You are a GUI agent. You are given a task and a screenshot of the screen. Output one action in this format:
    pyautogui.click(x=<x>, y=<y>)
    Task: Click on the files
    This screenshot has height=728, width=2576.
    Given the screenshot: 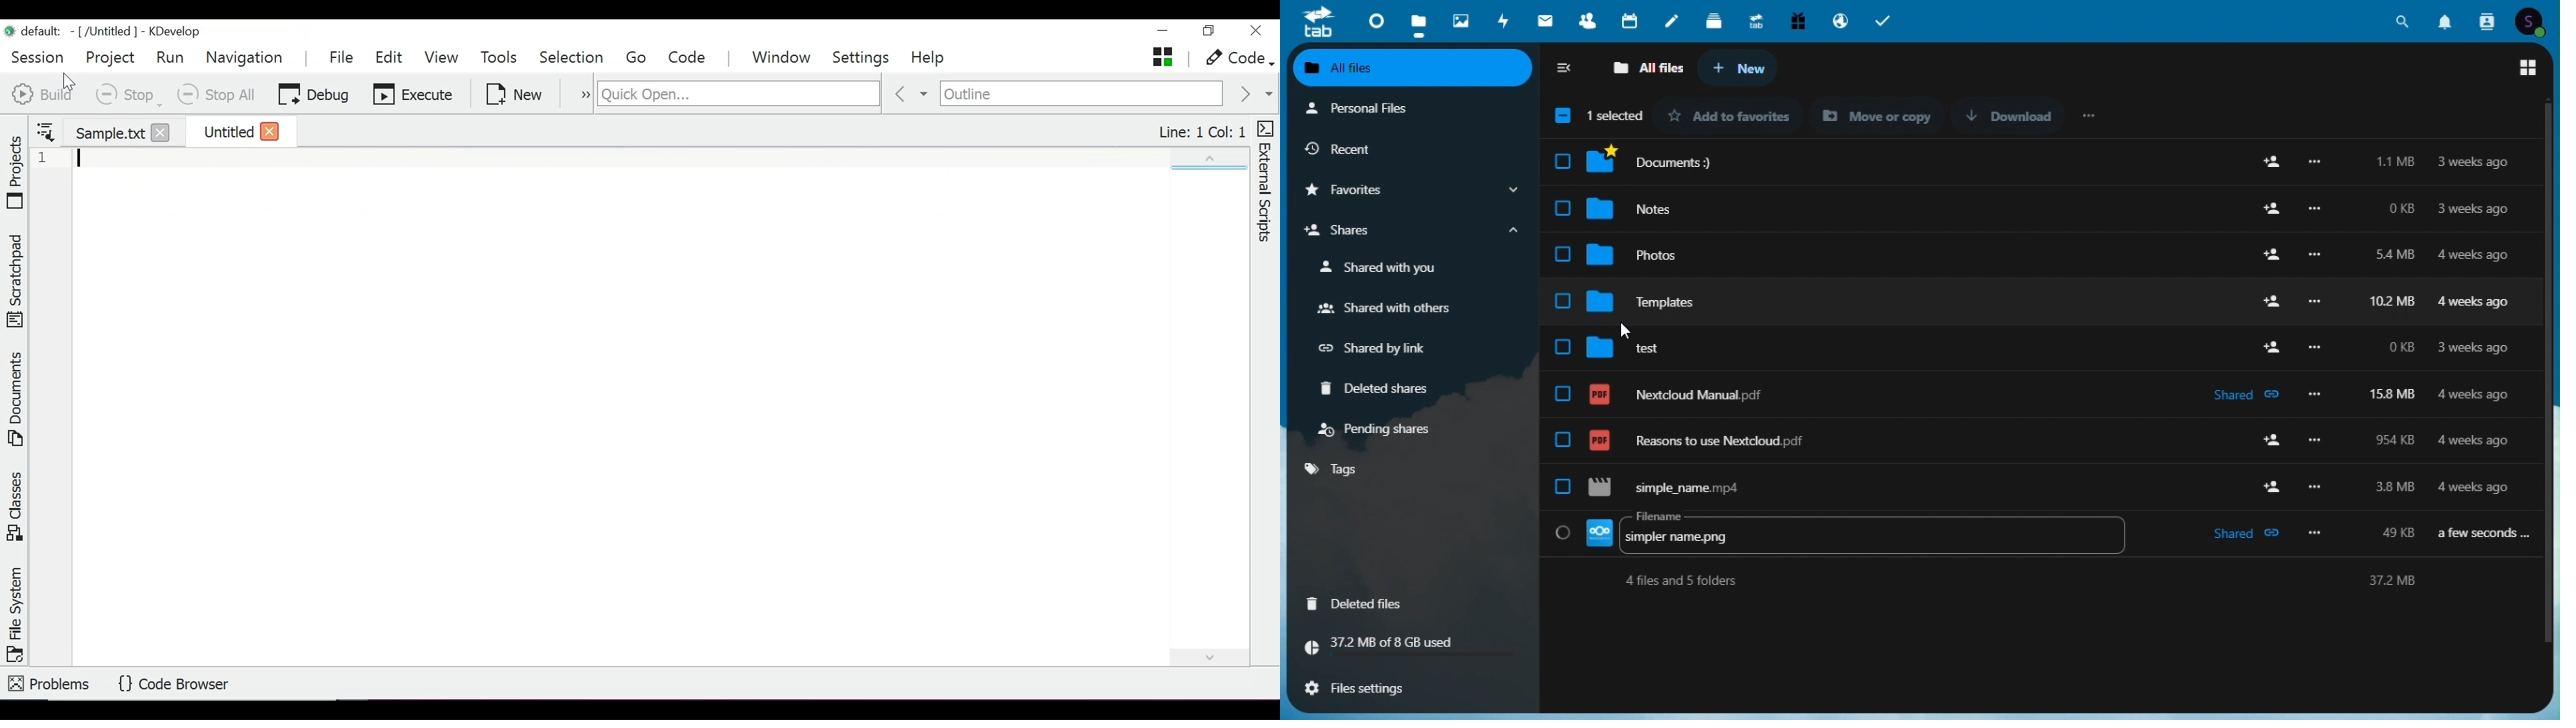 What is the action you would take?
    pyautogui.click(x=1415, y=20)
    